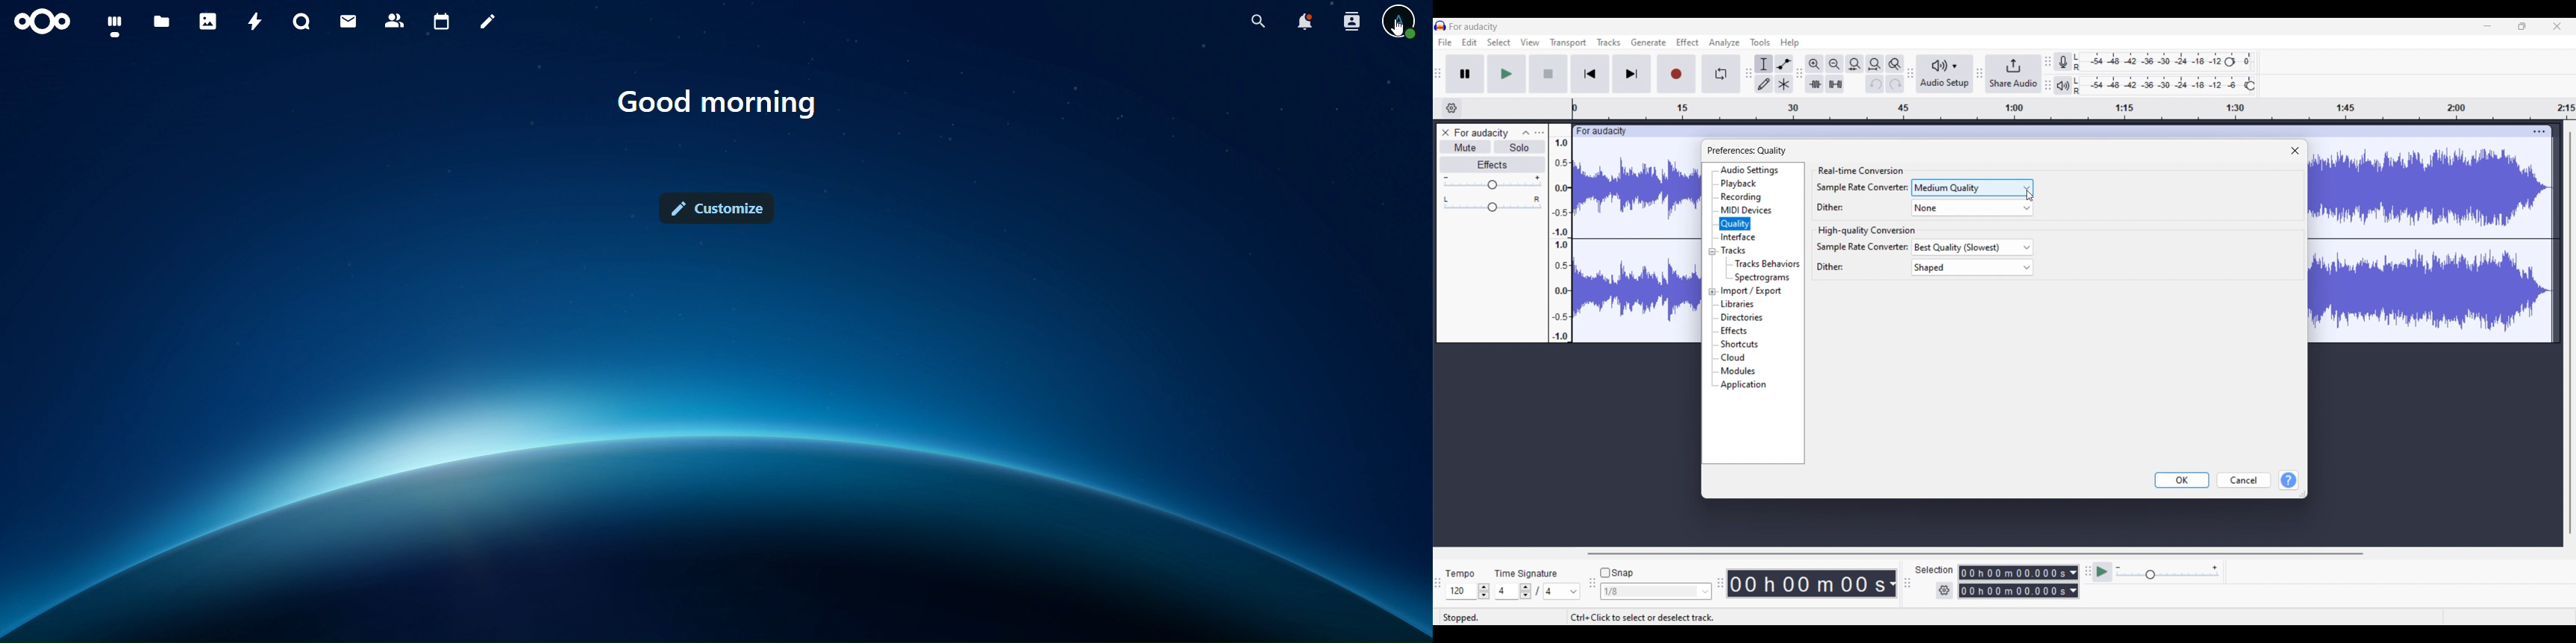  What do you see at coordinates (1975, 554) in the screenshot?
I see `Horizontal slide bar` at bounding box center [1975, 554].